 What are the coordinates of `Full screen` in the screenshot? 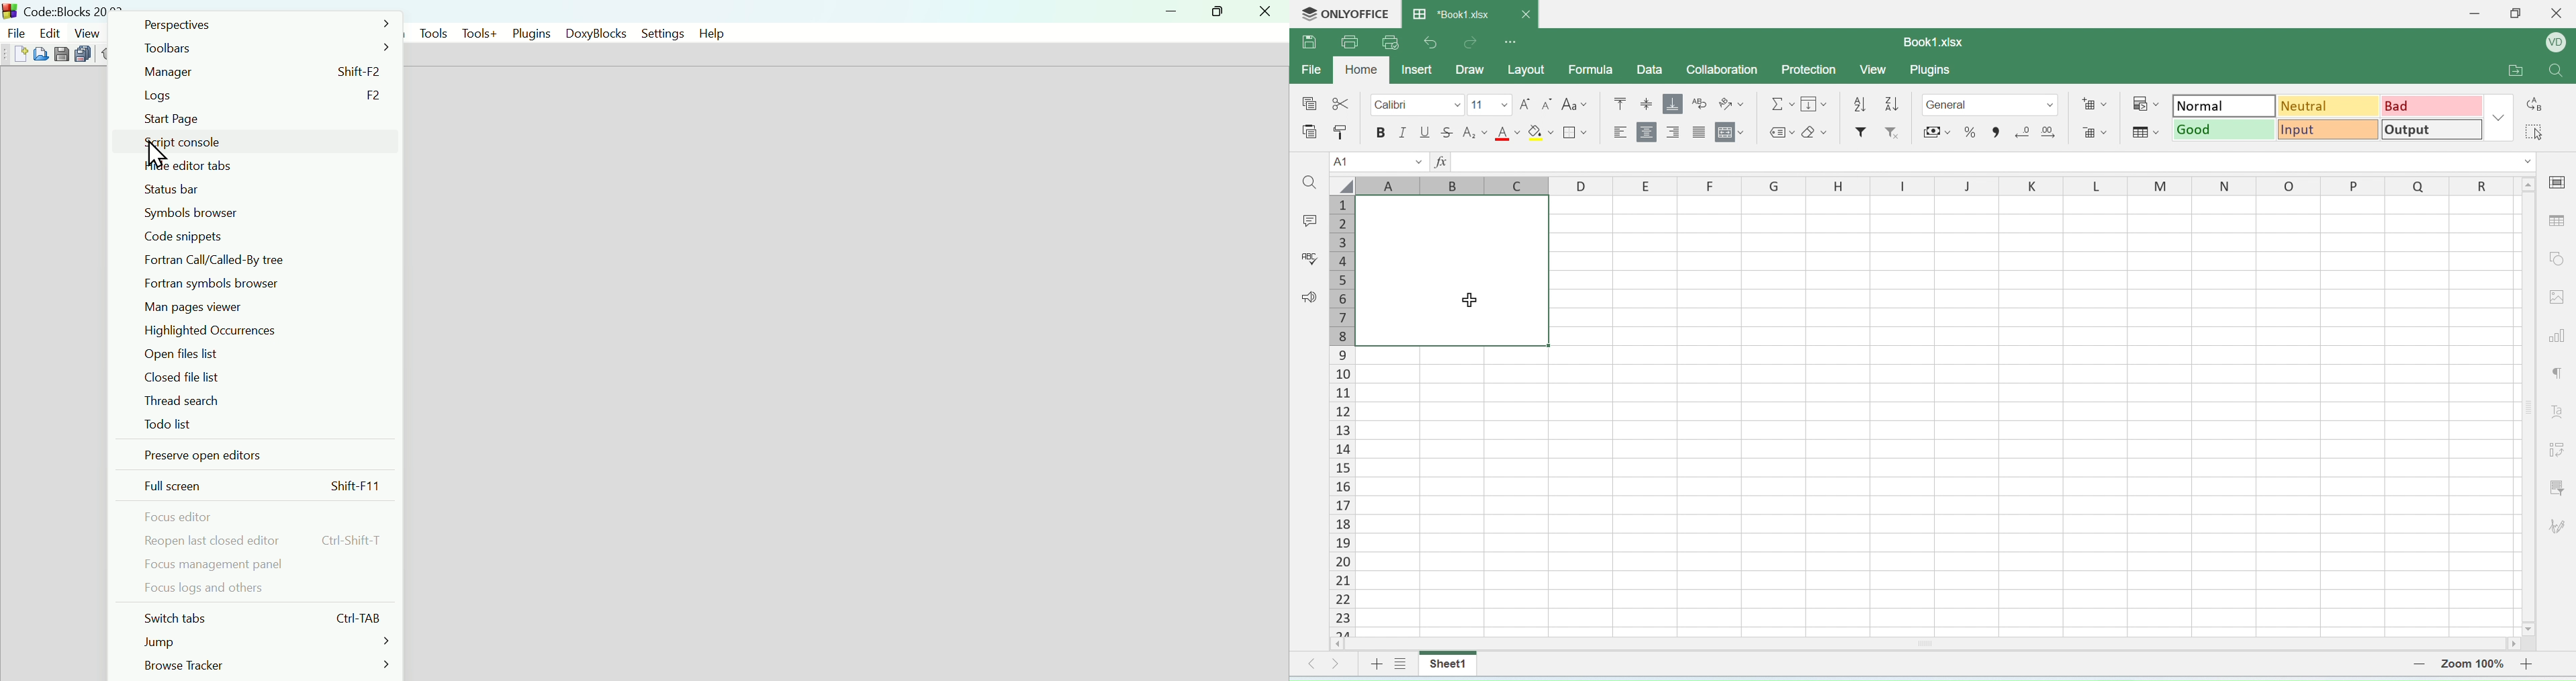 It's located at (261, 486).